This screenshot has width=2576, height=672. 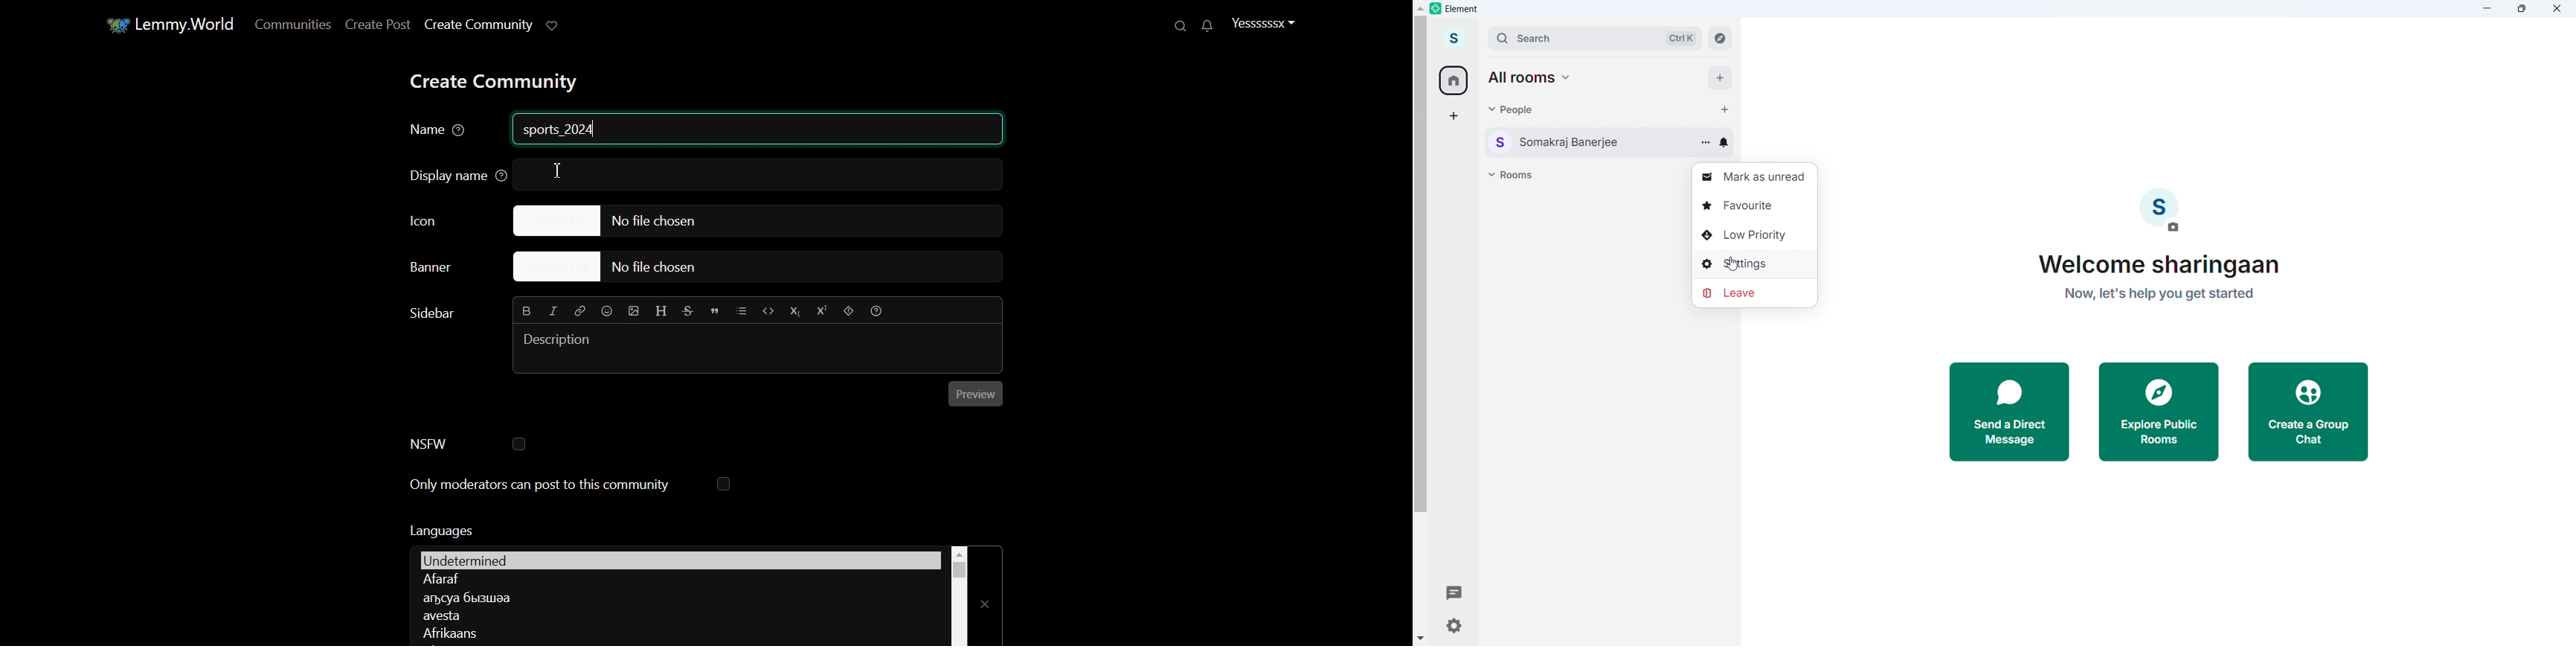 I want to click on Unread message, so click(x=1206, y=26).